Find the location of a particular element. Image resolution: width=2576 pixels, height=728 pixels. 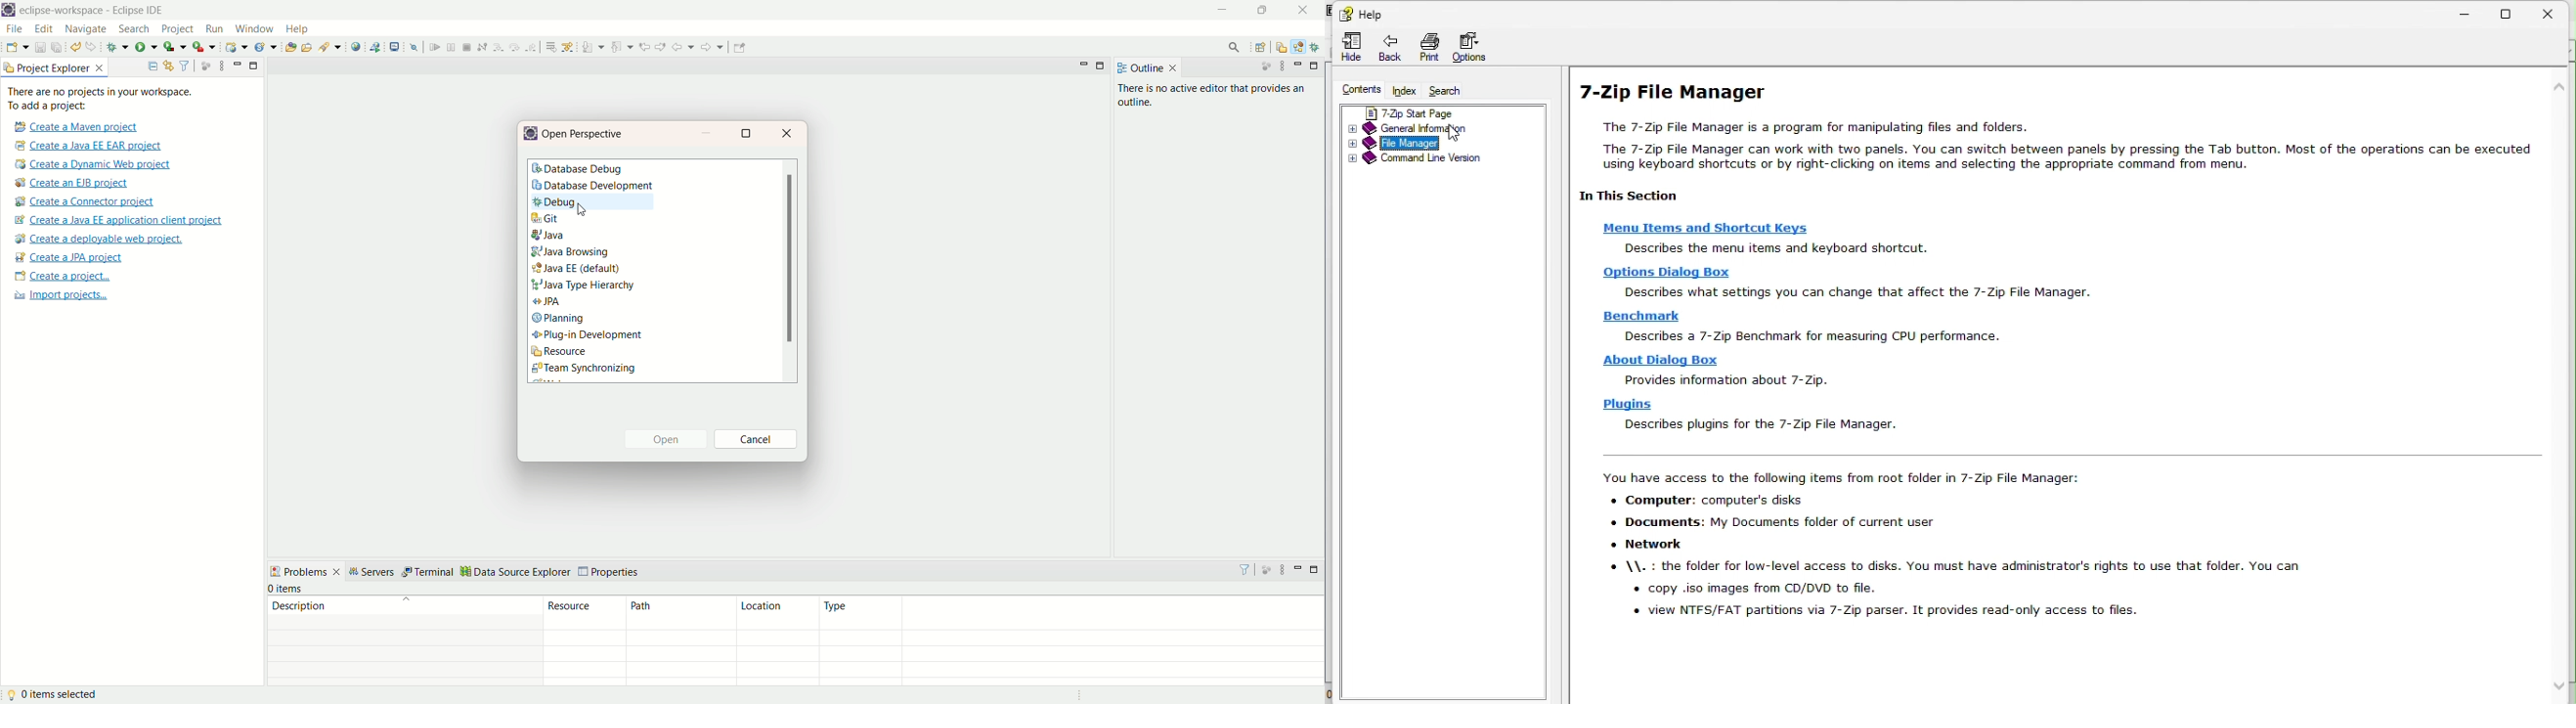

undo is located at coordinates (75, 47).